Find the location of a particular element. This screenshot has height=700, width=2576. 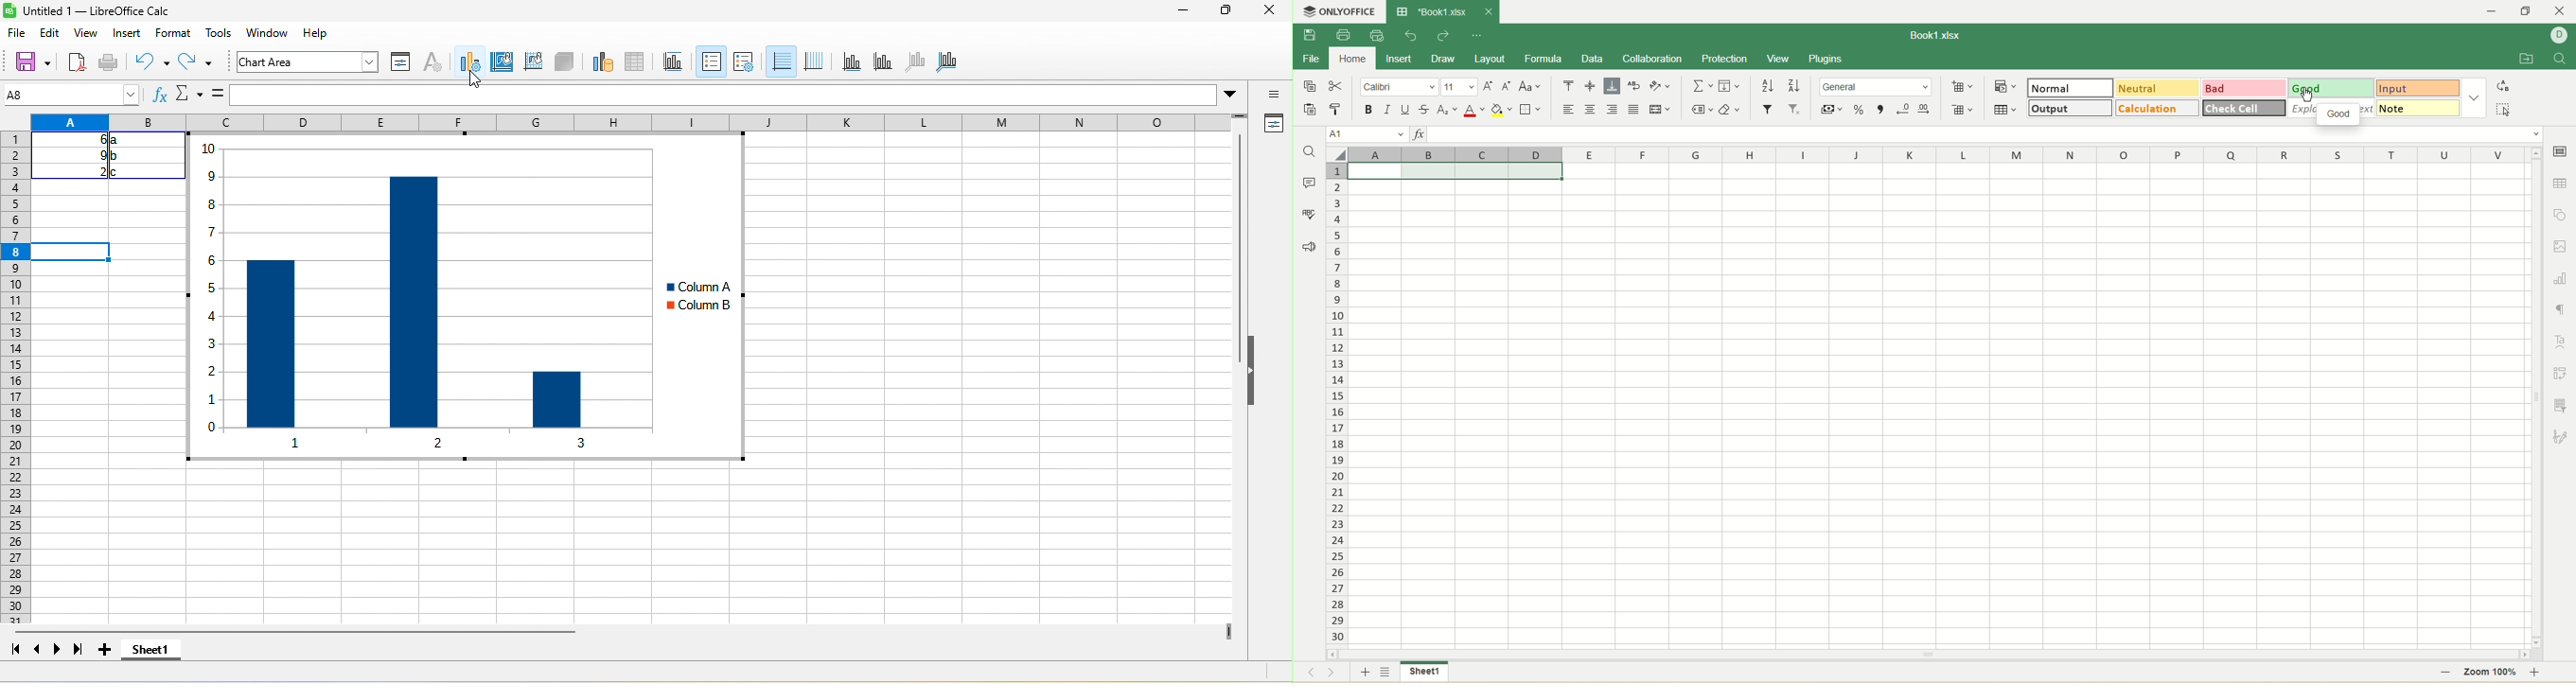

currency format is located at coordinates (1832, 108).